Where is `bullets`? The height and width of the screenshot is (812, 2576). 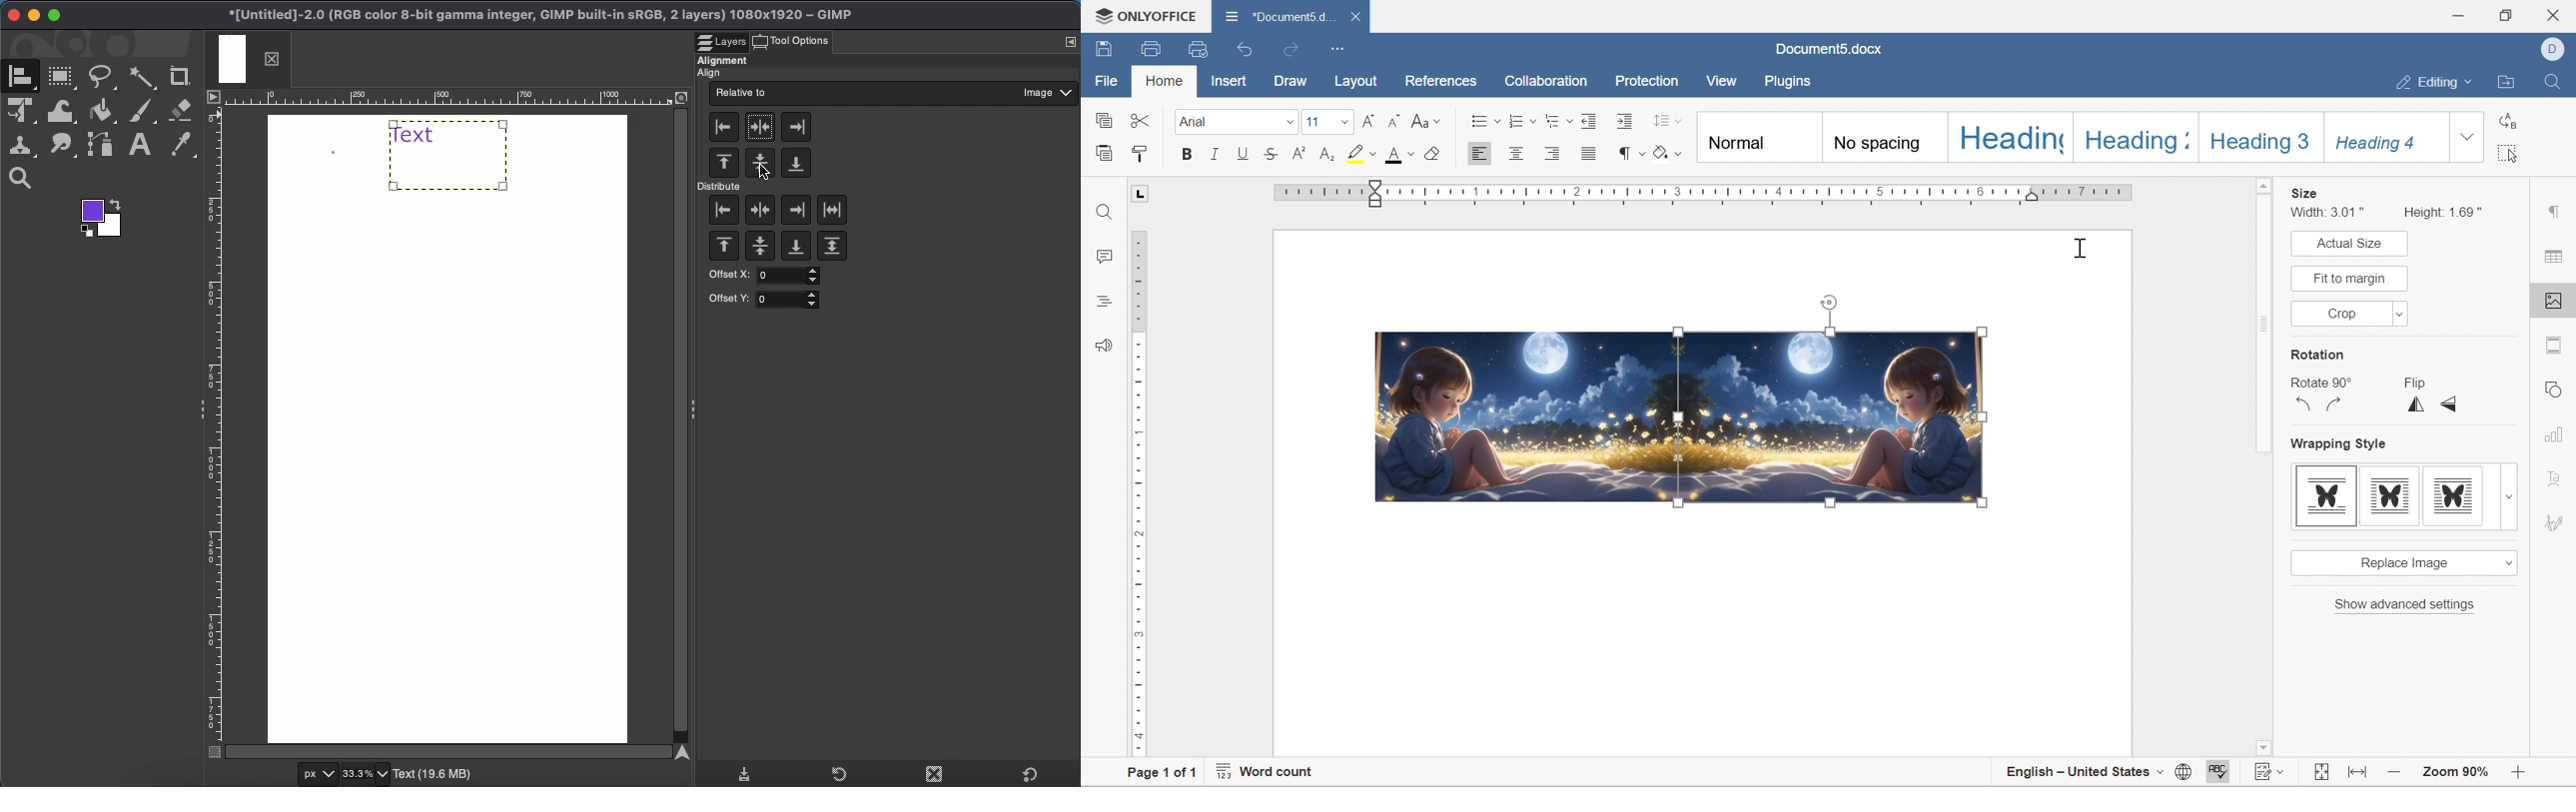
bullets is located at coordinates (1486, 119).